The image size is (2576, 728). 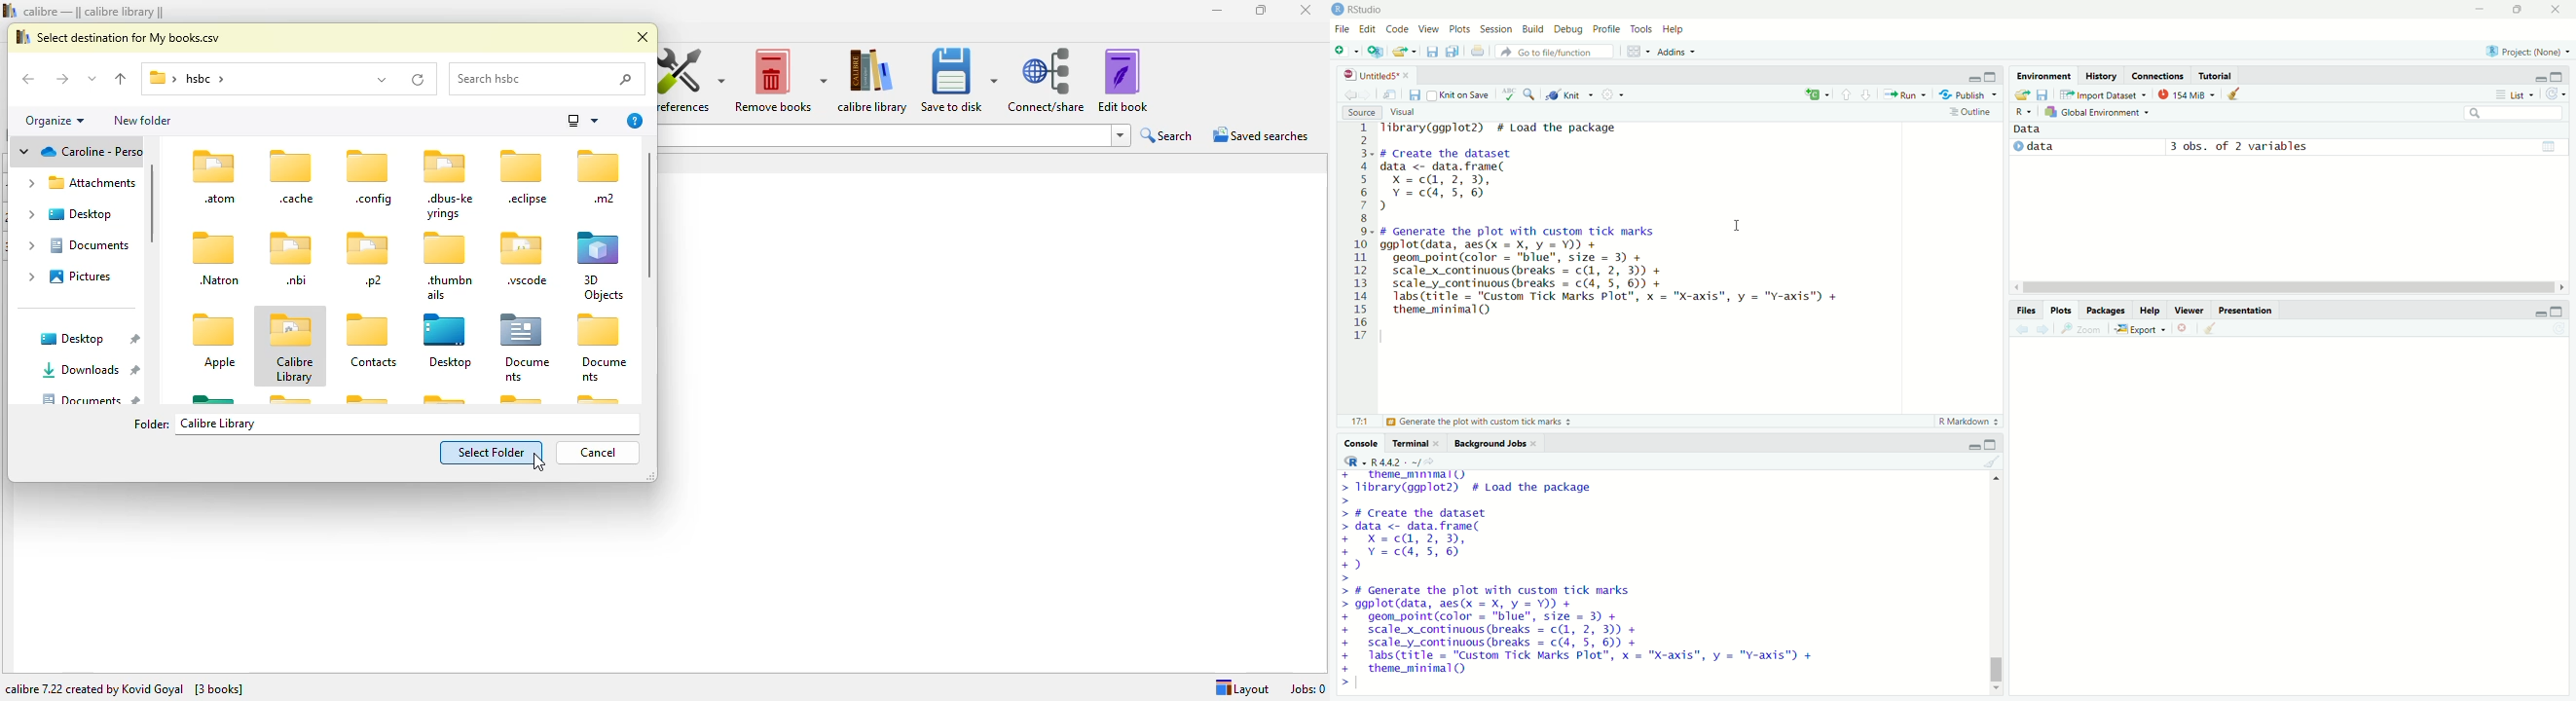 I want to click on go to file/function, so click(x=1554, y=51).